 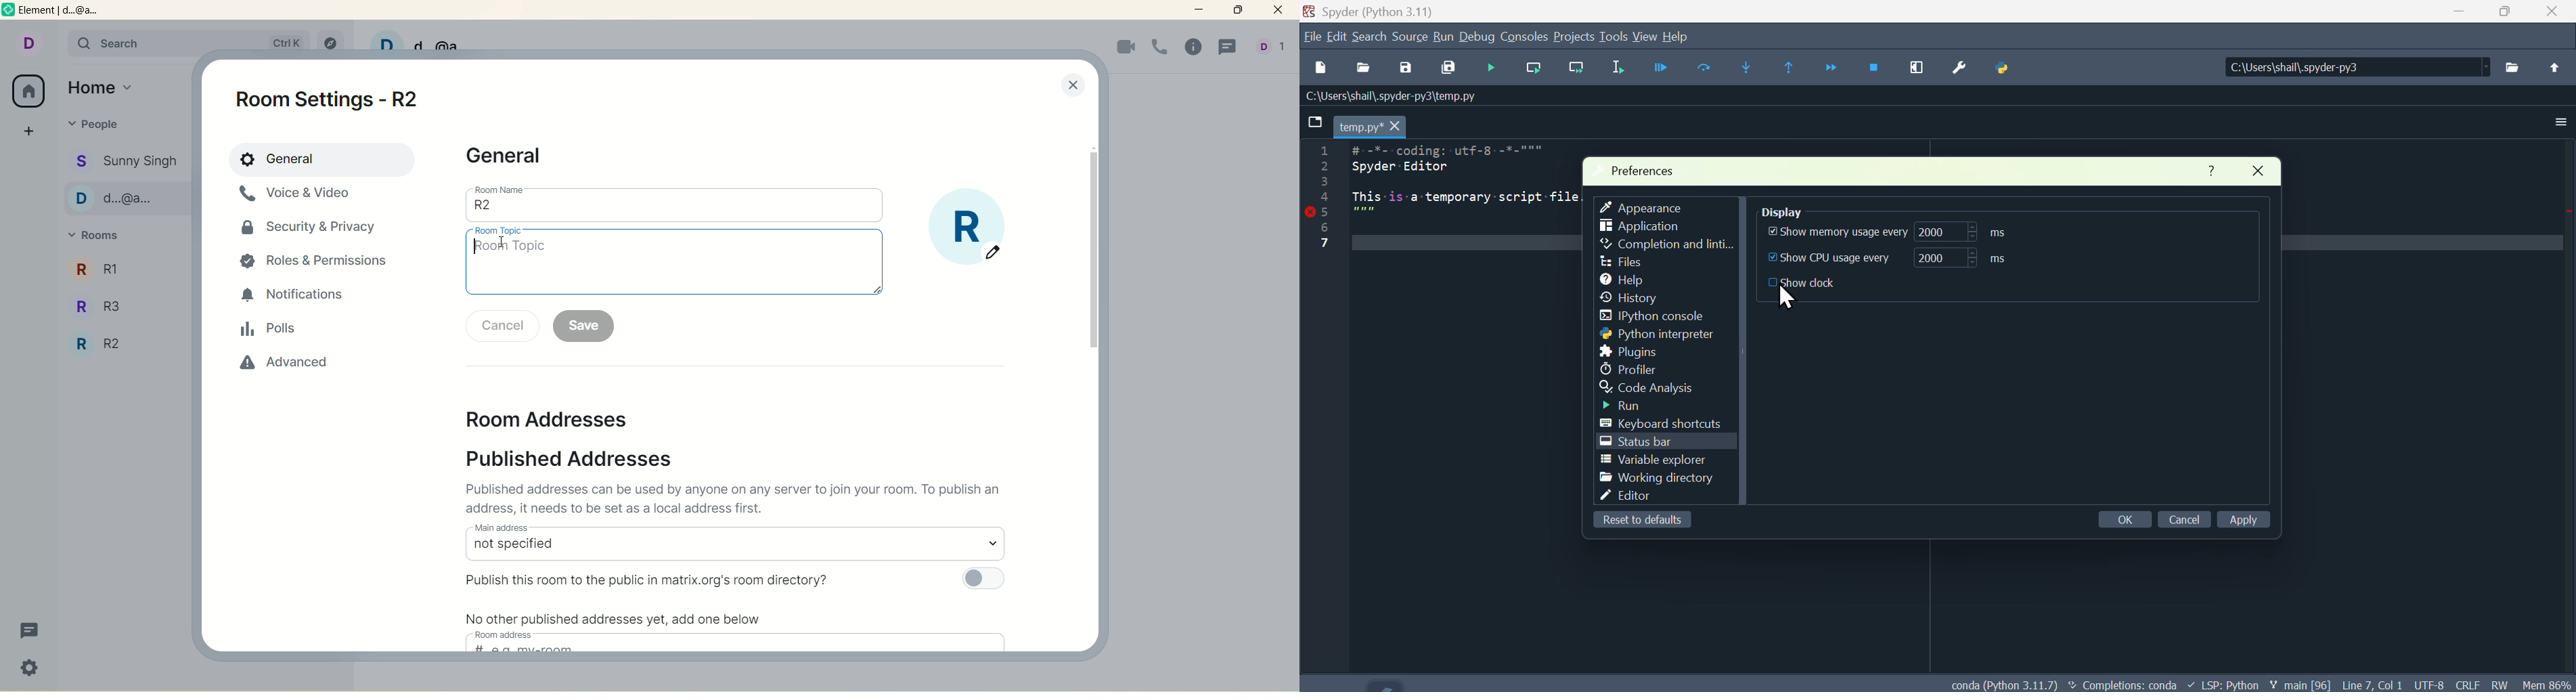 I want to click on room name, so click(x=675, y=211).